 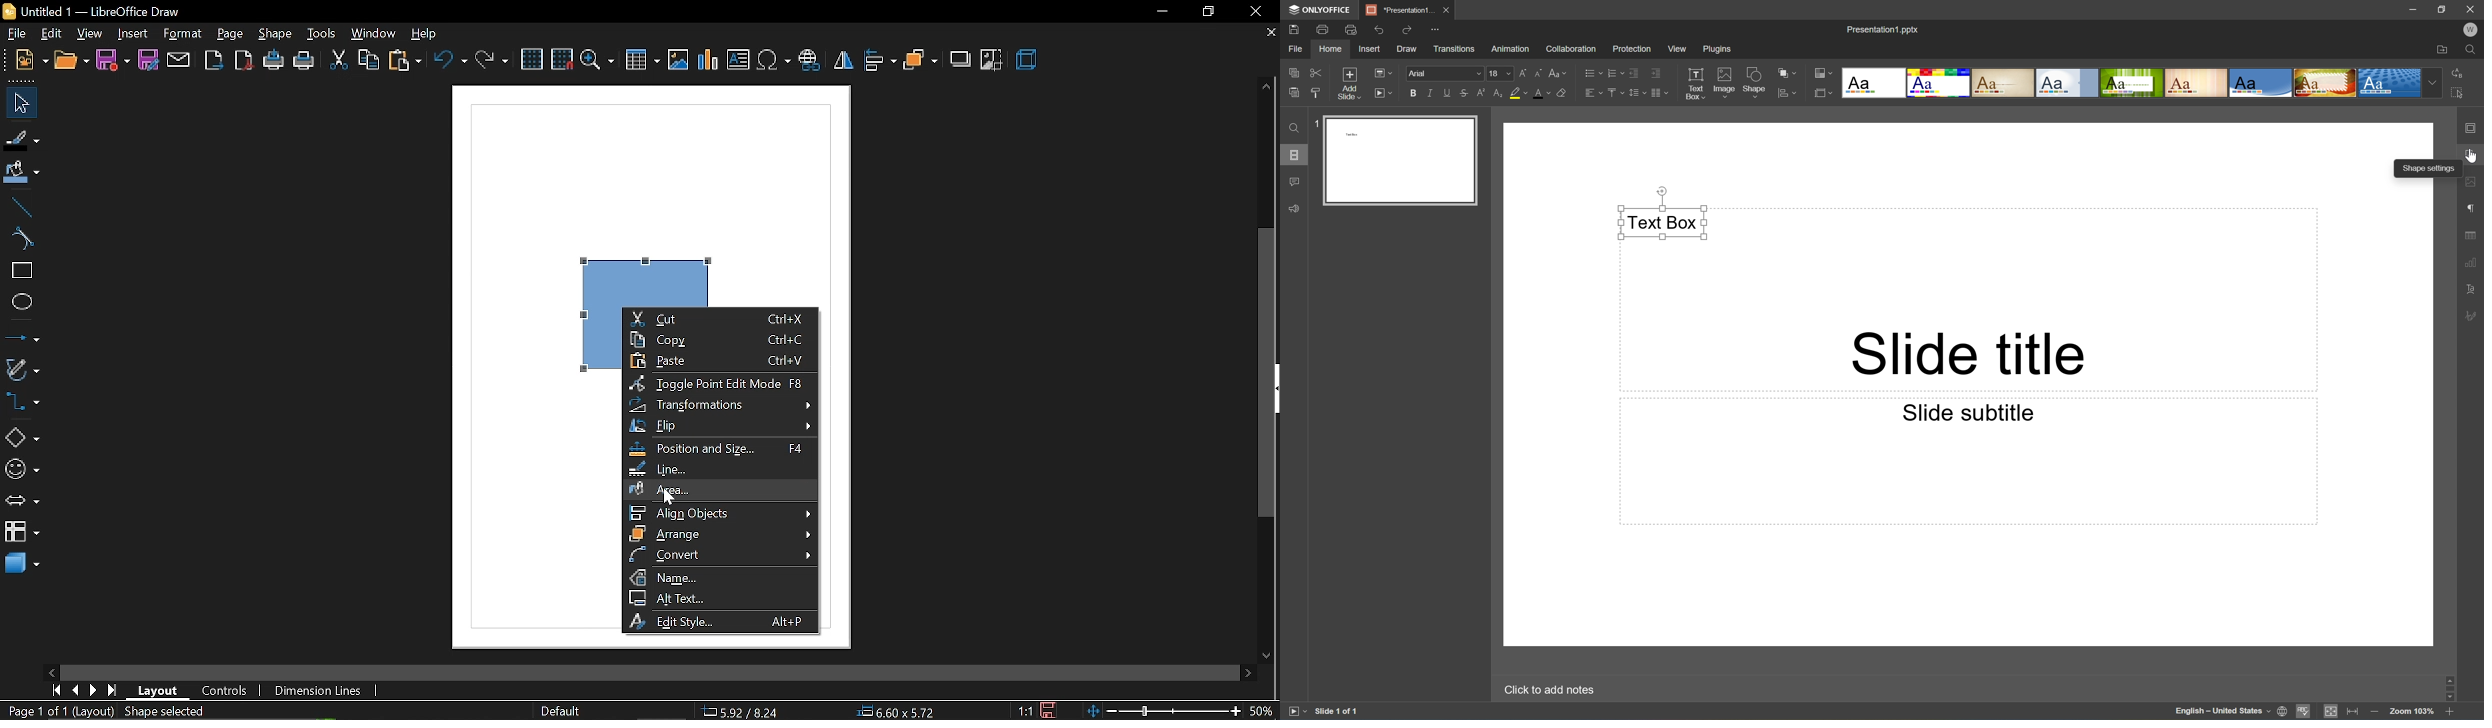 What do you see at coordinates (21, 530) in the screenshot?
I see `flowchart` at bounding box center [21, 530].